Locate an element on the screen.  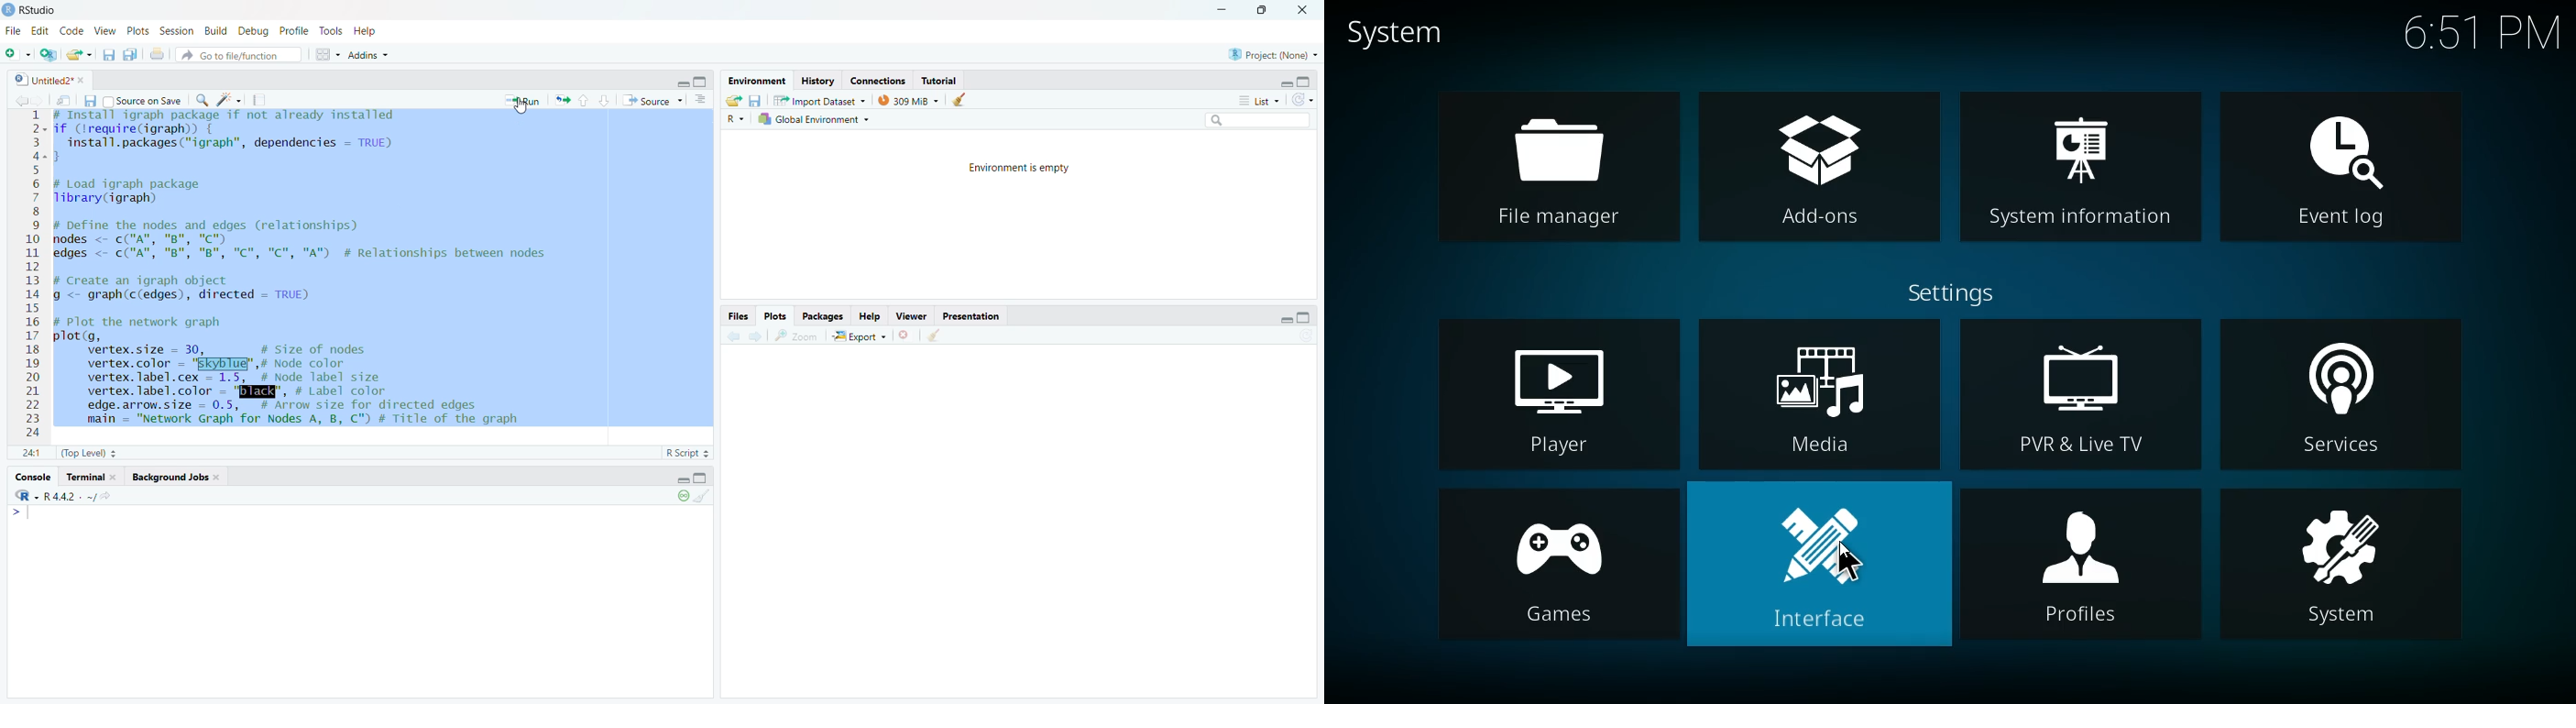
R442 is located at coordinates (60, 502).